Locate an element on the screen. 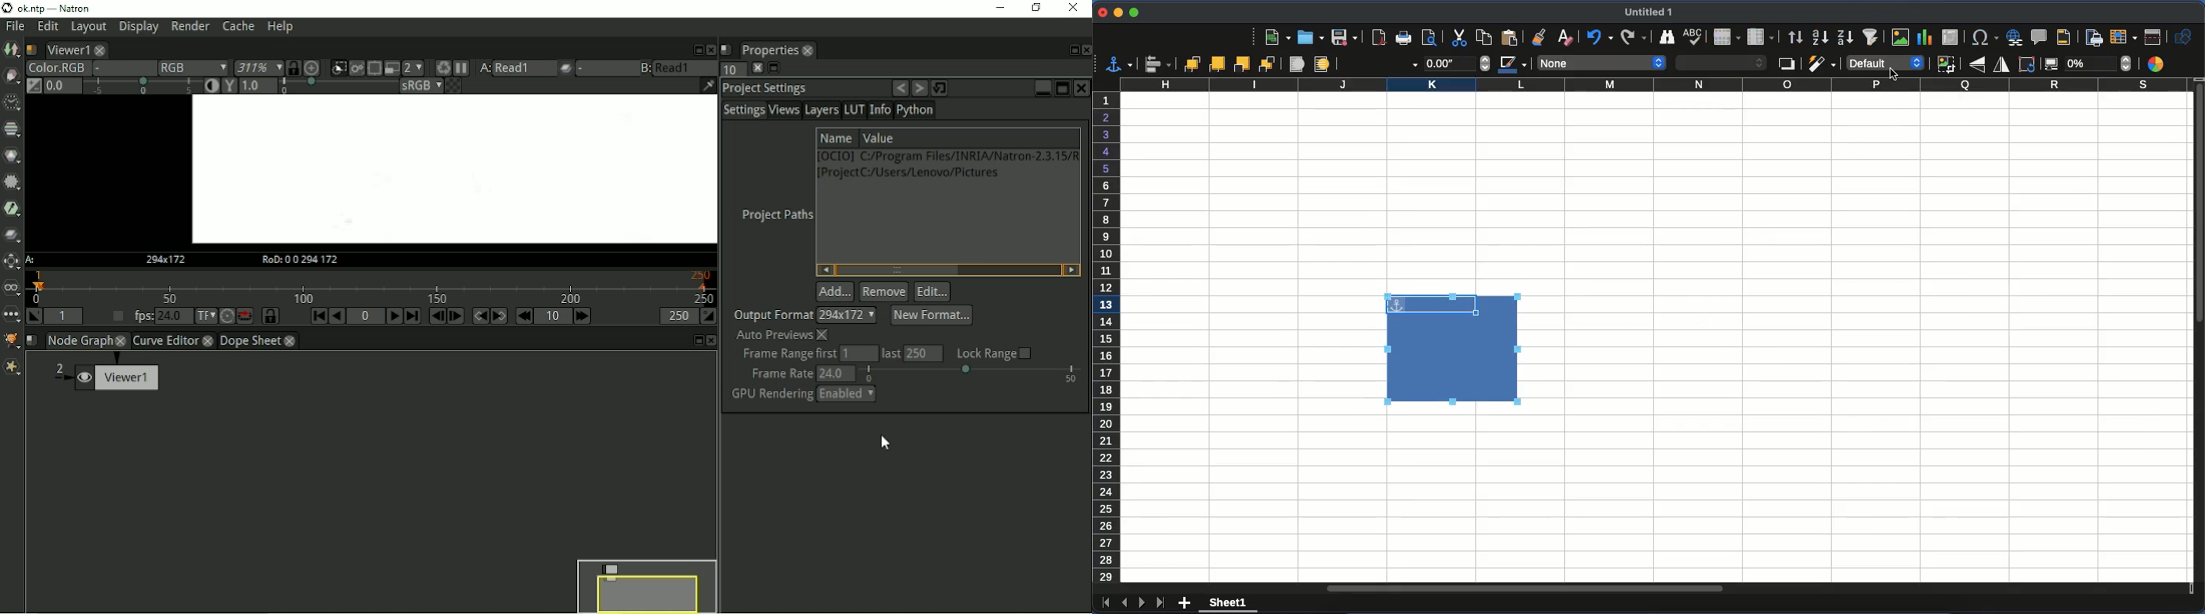 The image size is (2212, 616). chart is located at coordinates (1928, 38).